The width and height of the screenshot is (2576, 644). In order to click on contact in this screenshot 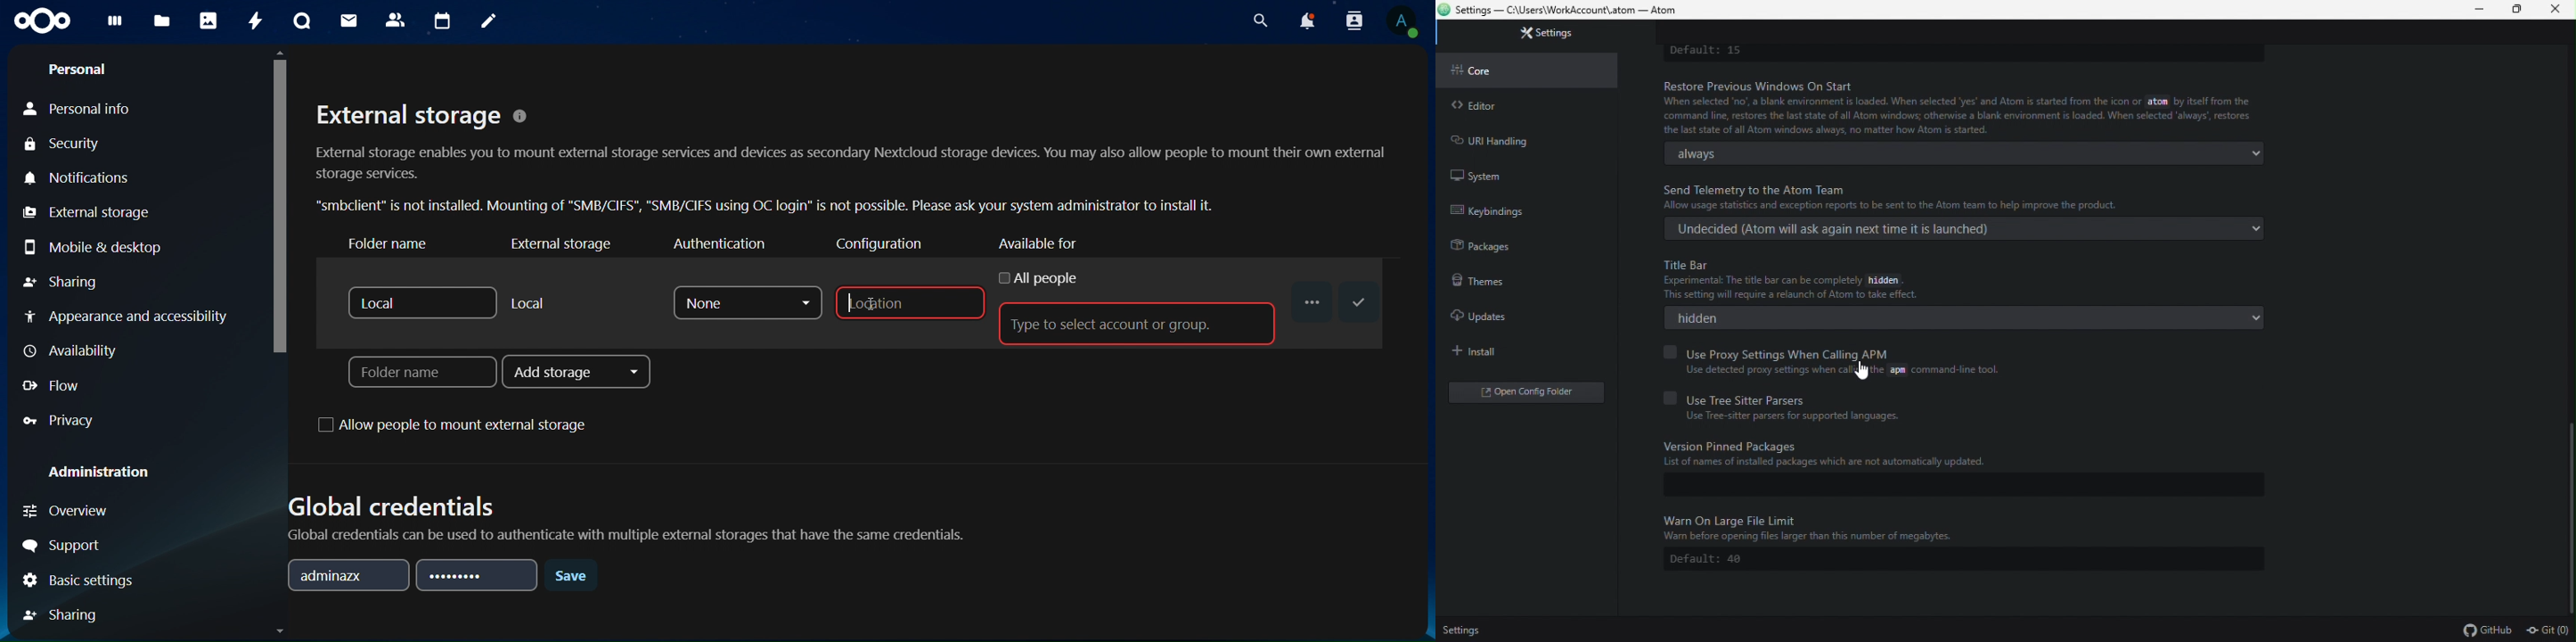, I will do `click(396, 20)`.